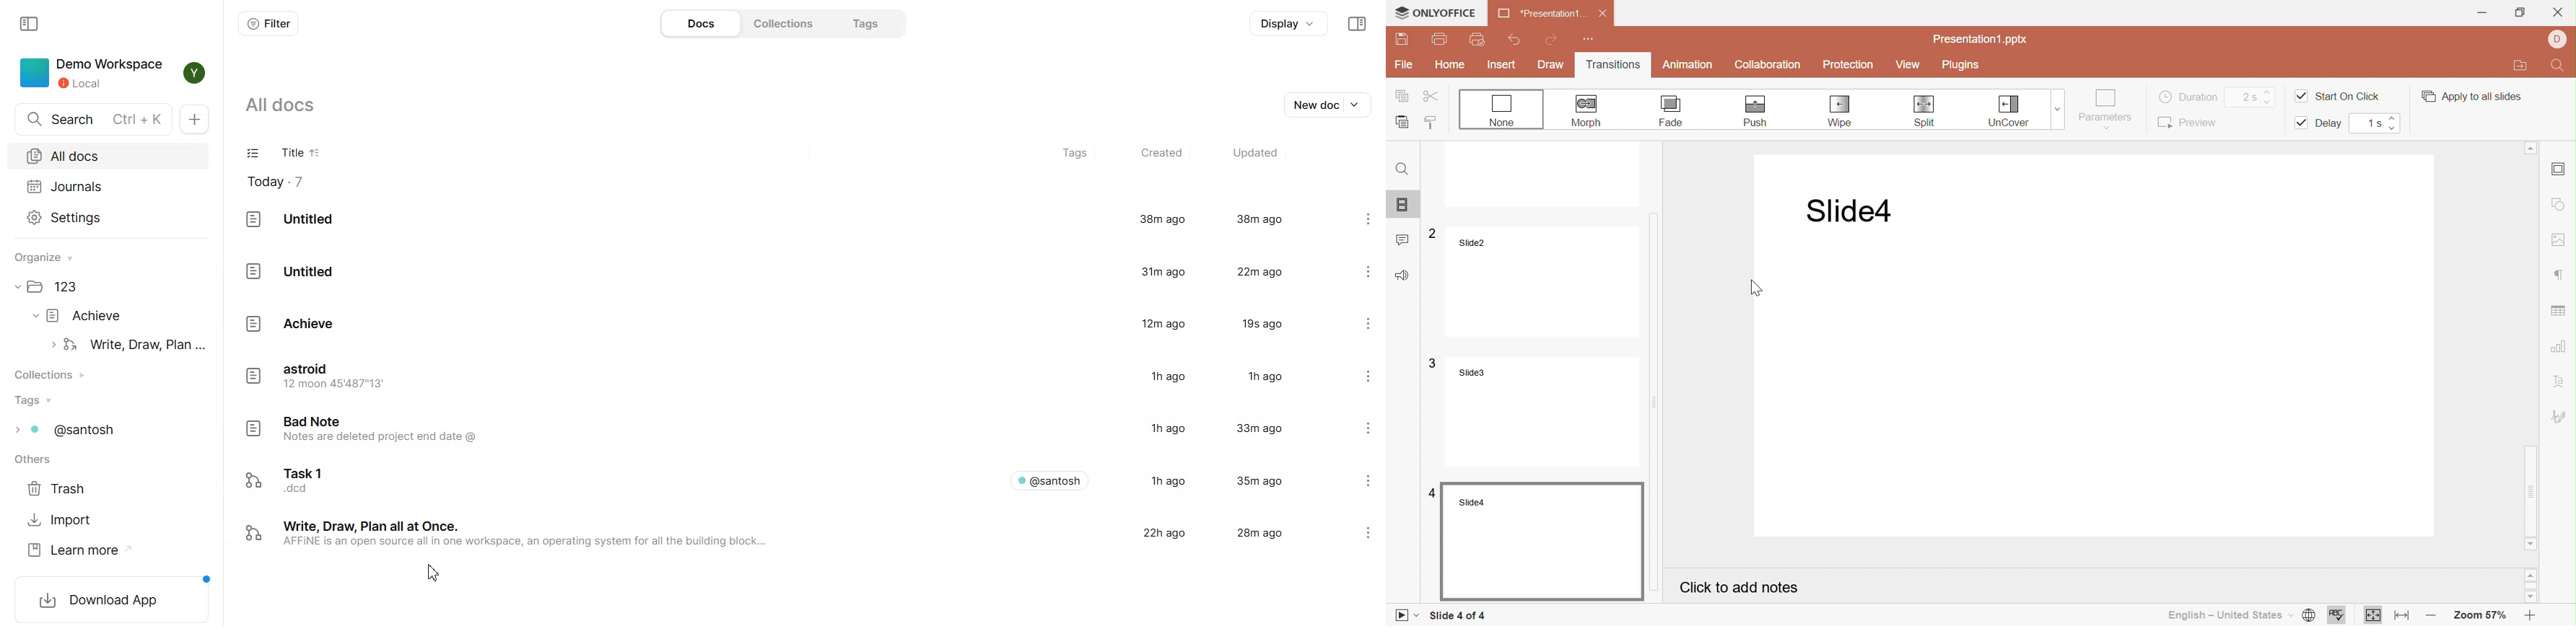  What do you see at coordinates (2012, 110) in the screenshot?
I see `Uncover` at bounding box center [2012, 110].